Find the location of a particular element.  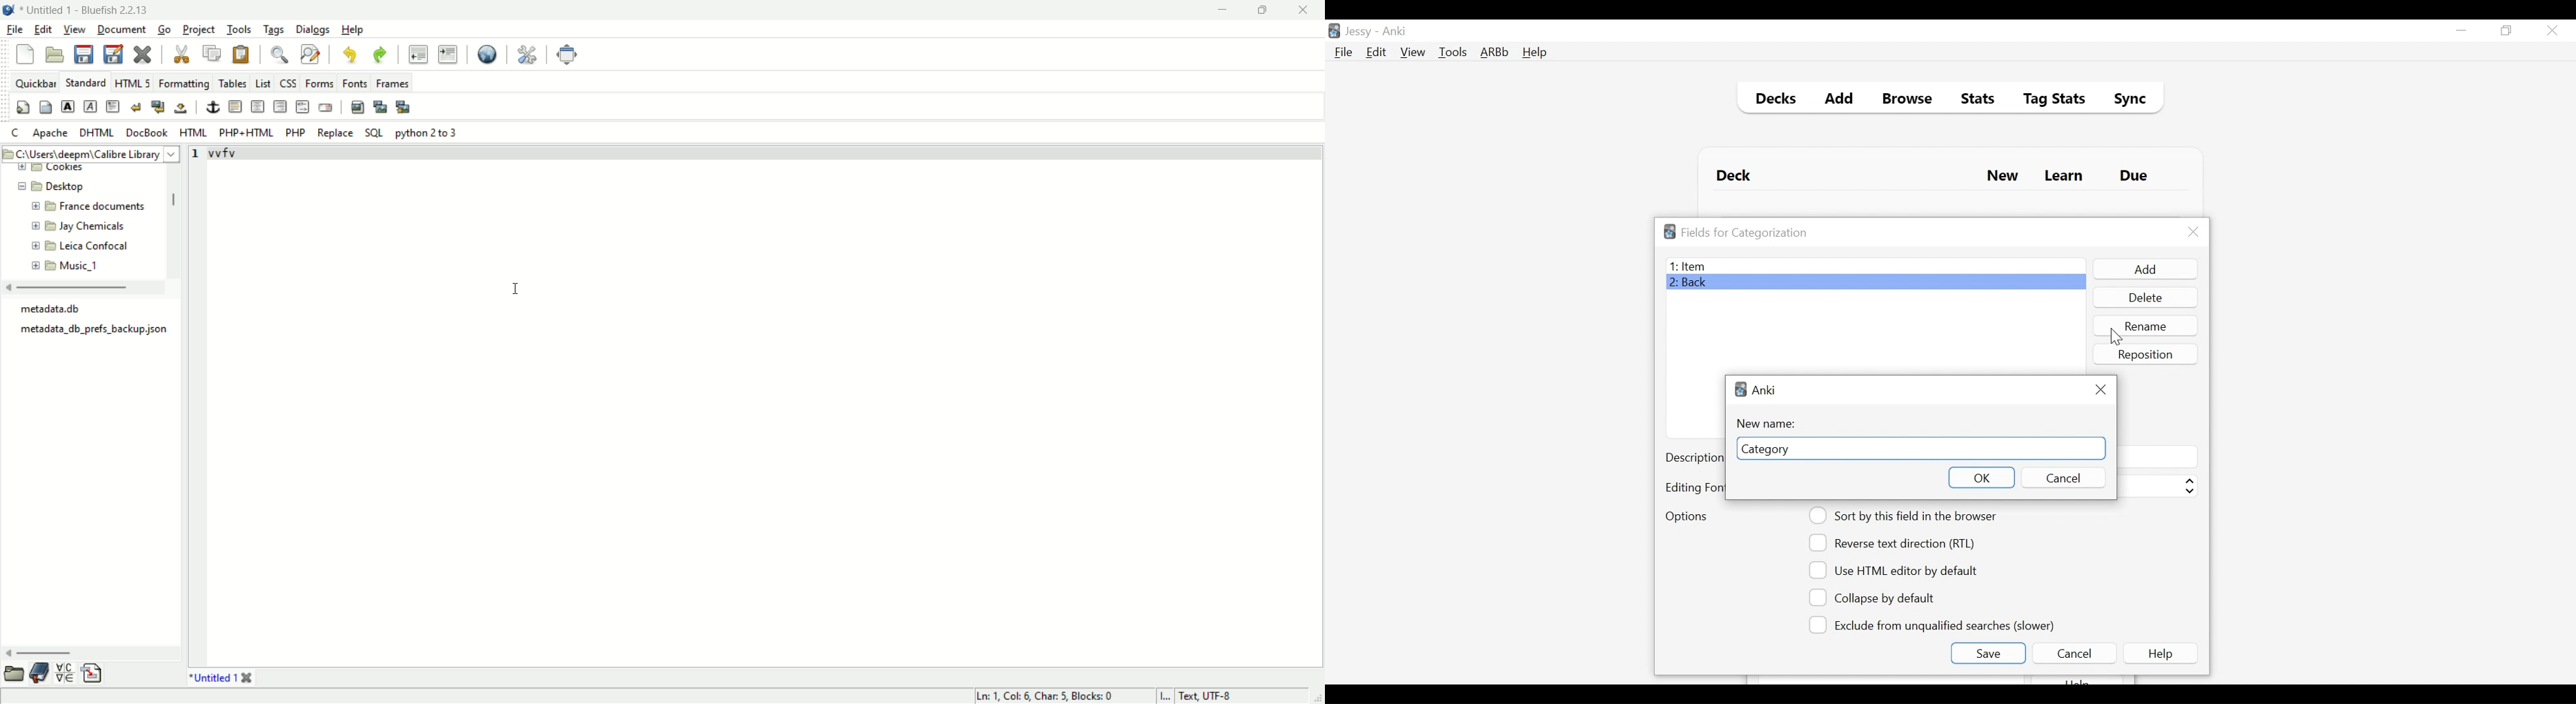

 Music_1 is located at coordinates (79, 266).